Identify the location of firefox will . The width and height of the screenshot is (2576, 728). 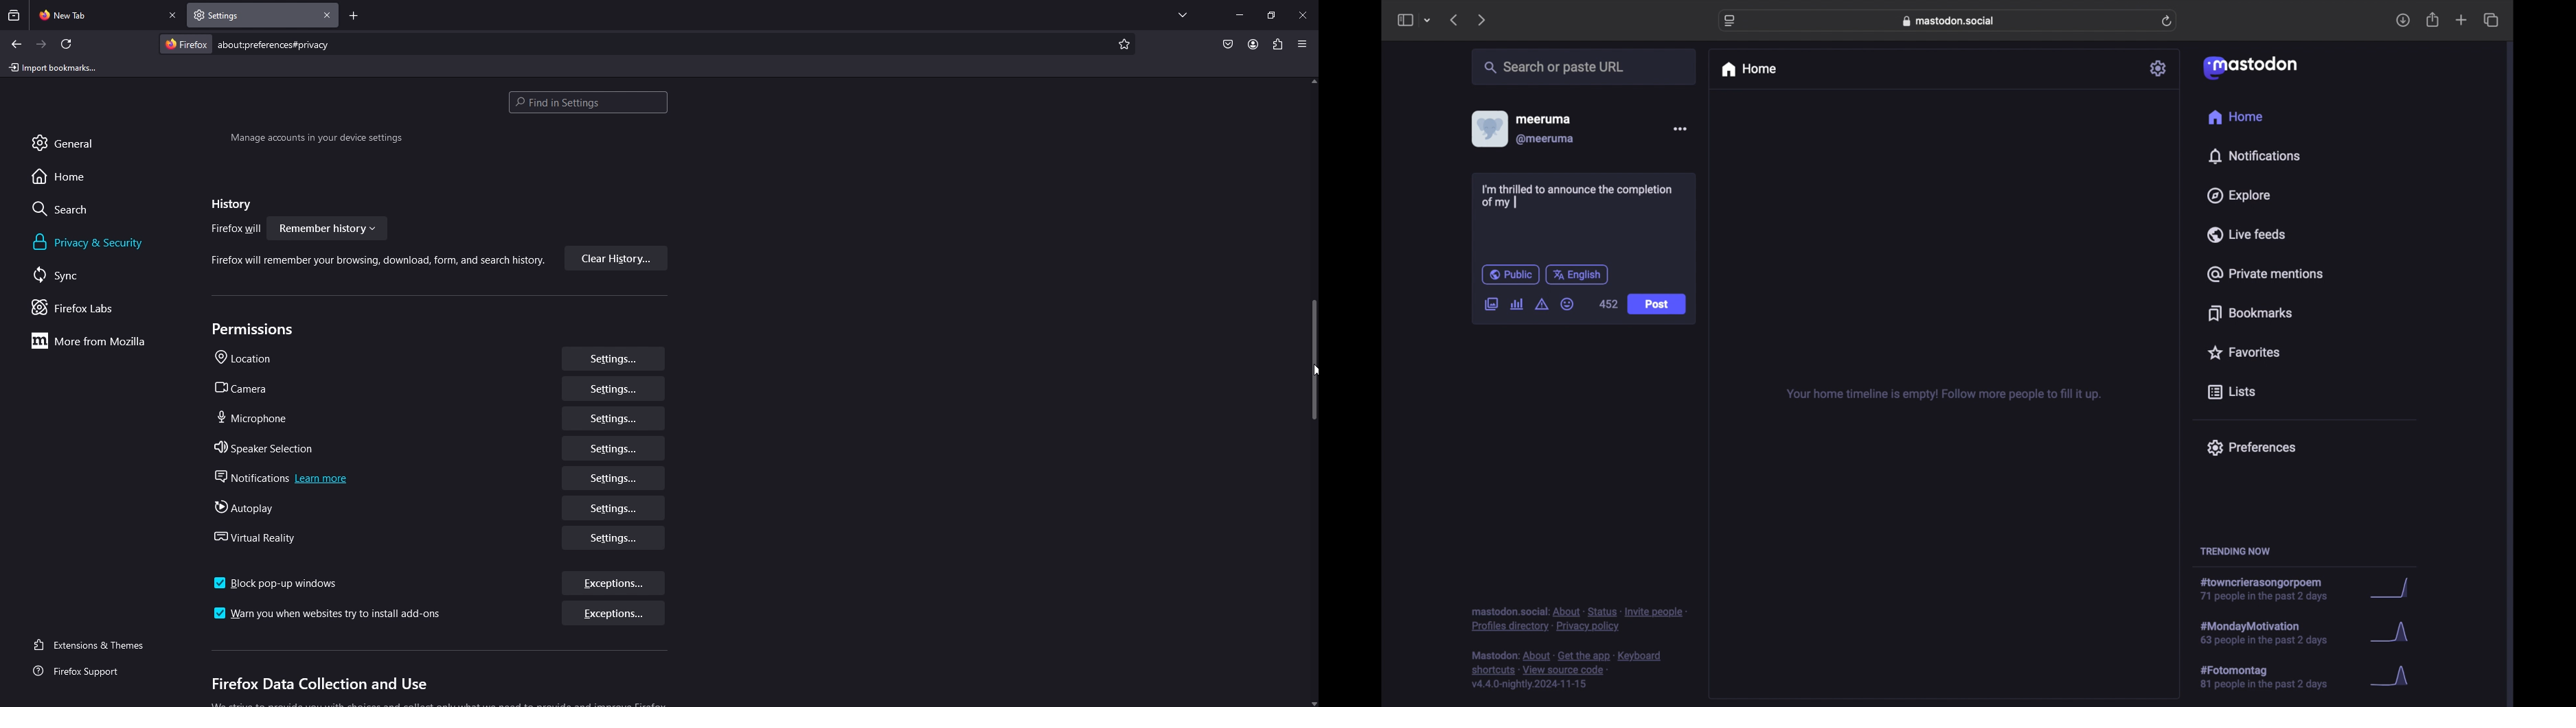
(237, 230).